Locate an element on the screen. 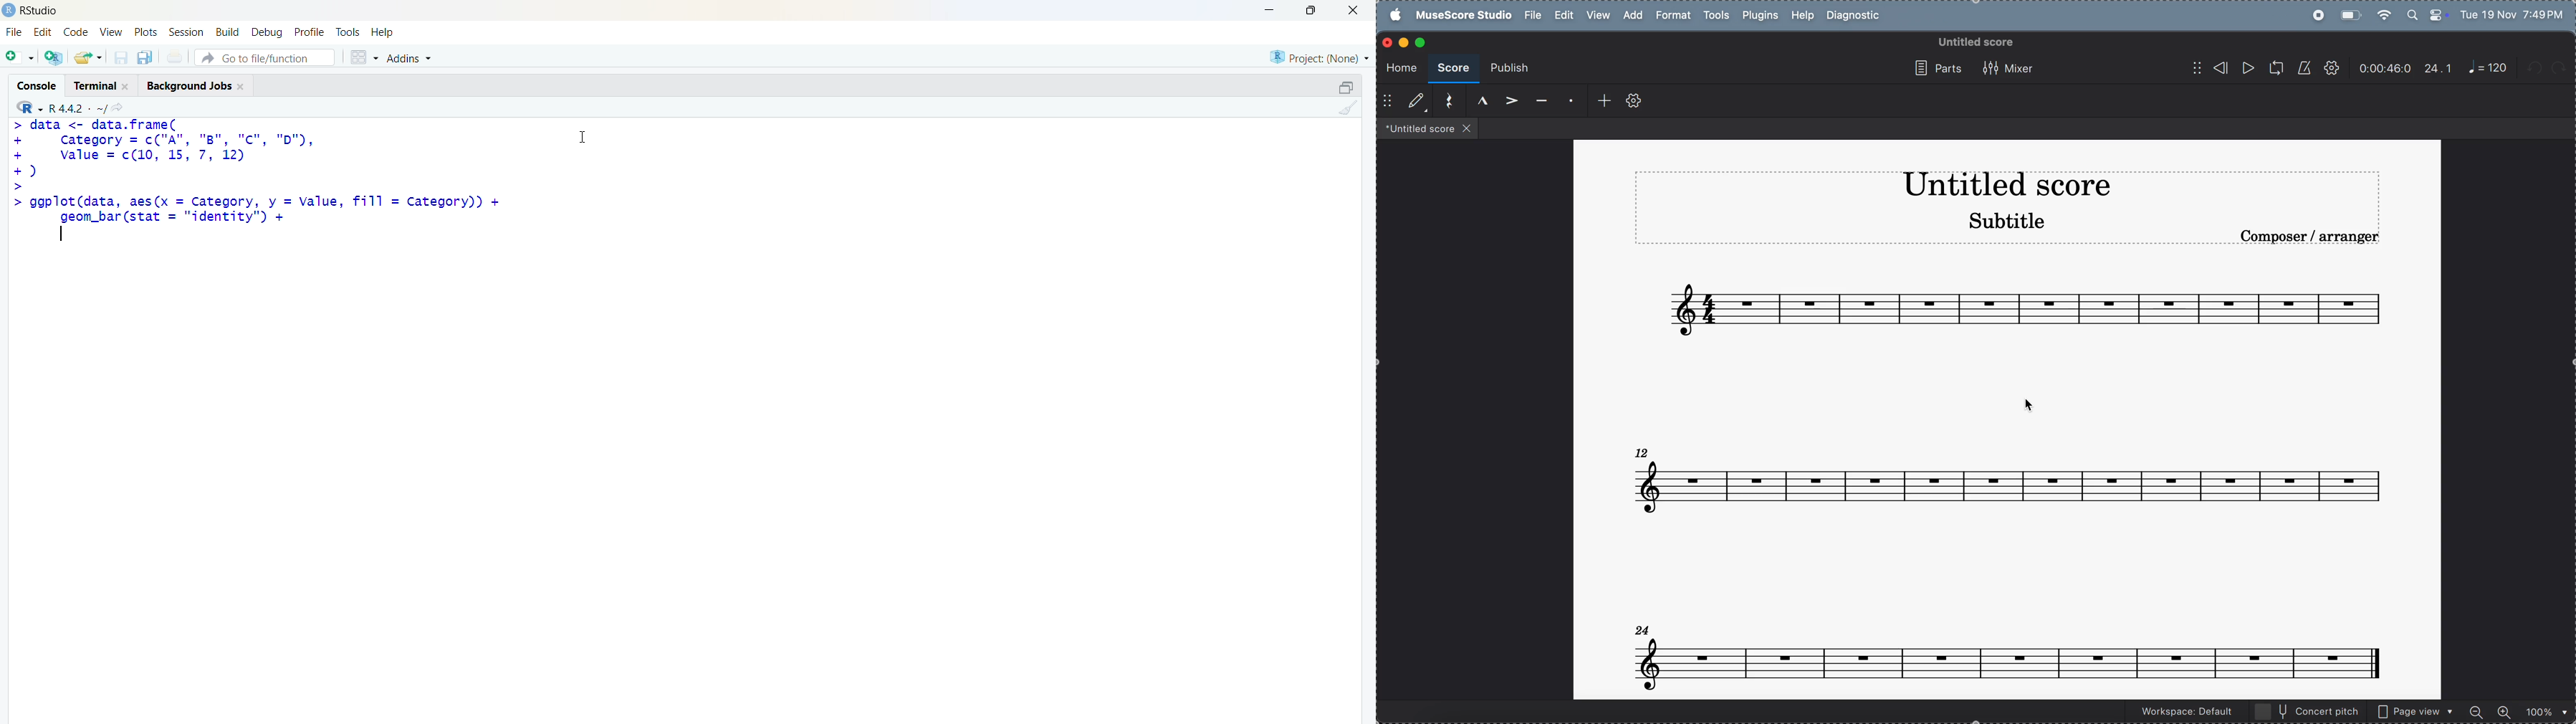 Image resolution: width=2576 pixels, height=728 pixels. help is located at coordinates (385, 32).